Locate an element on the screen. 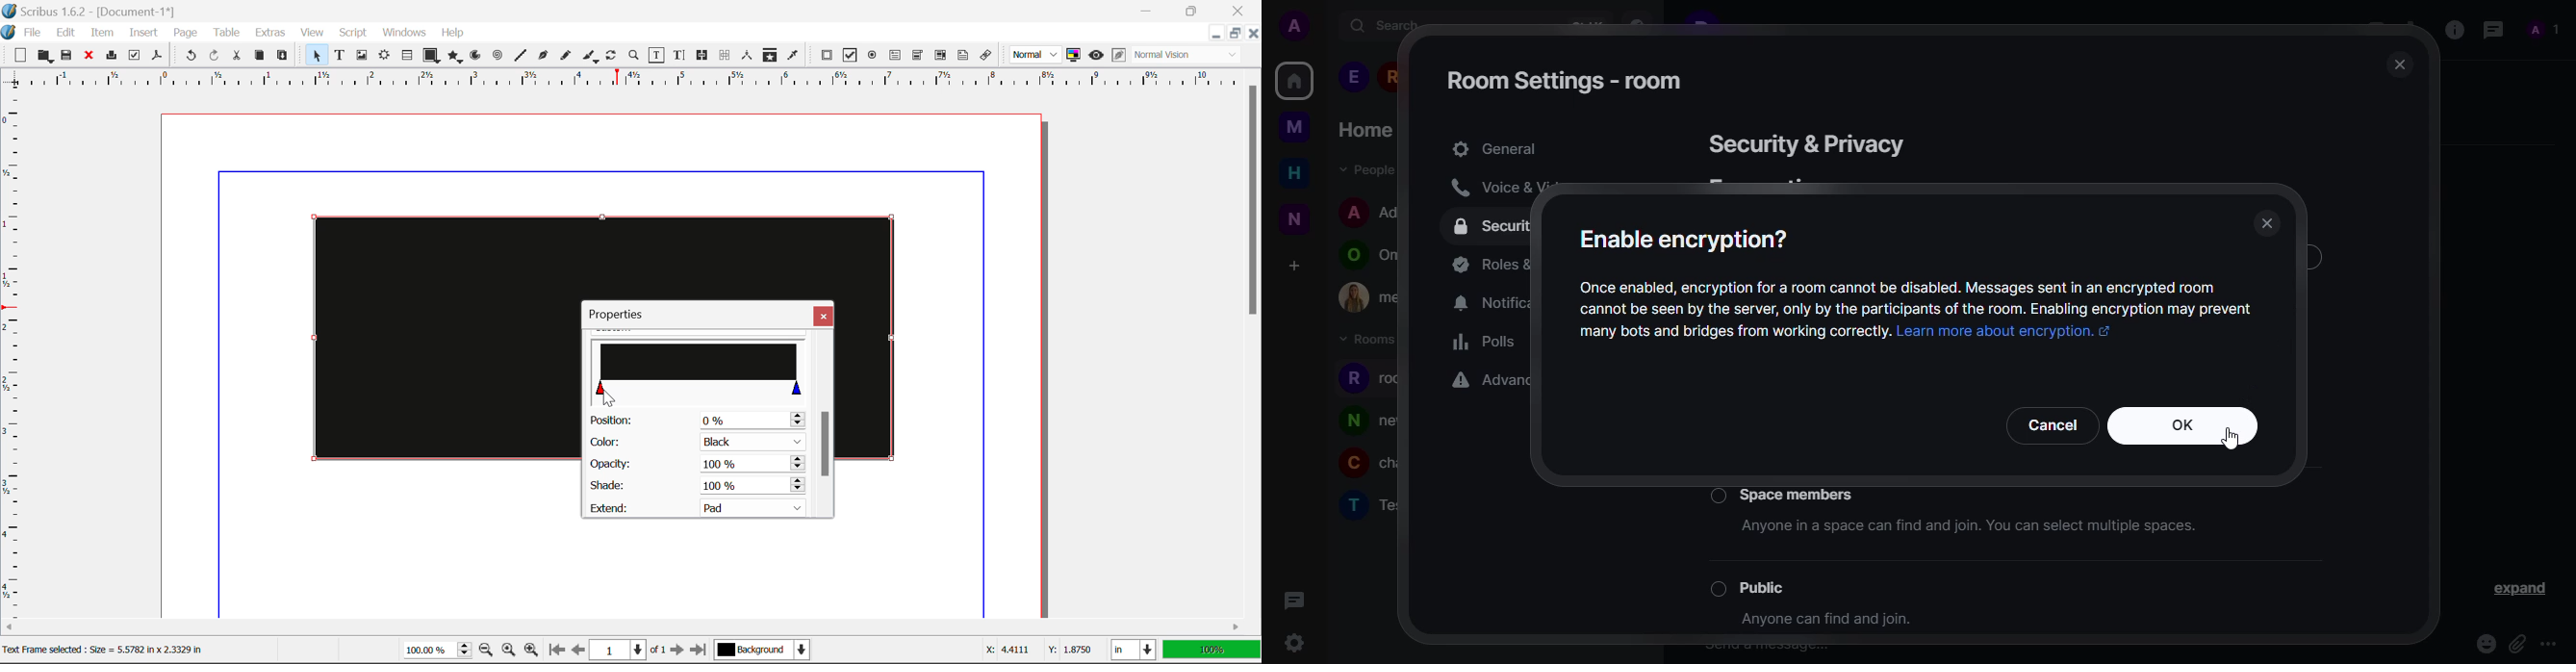  Background is located at coordinates (766, 652).